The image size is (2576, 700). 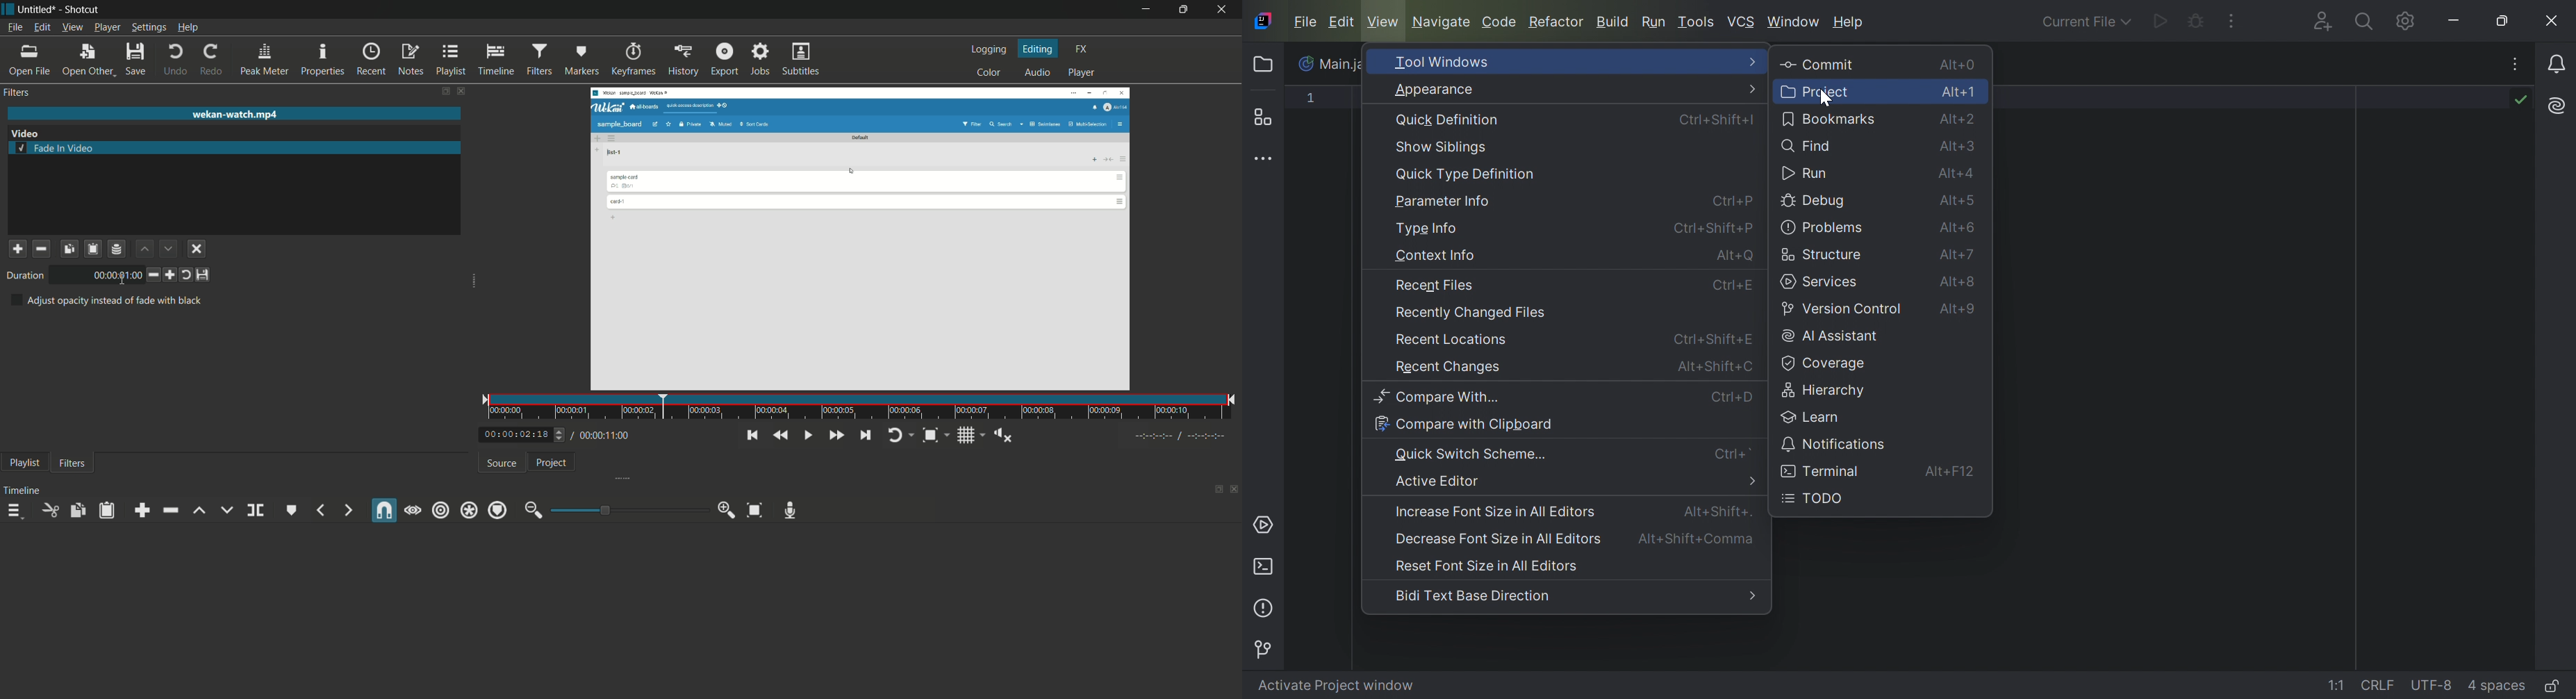 I want to click on copy checked filters, so click(x=77, y=510).